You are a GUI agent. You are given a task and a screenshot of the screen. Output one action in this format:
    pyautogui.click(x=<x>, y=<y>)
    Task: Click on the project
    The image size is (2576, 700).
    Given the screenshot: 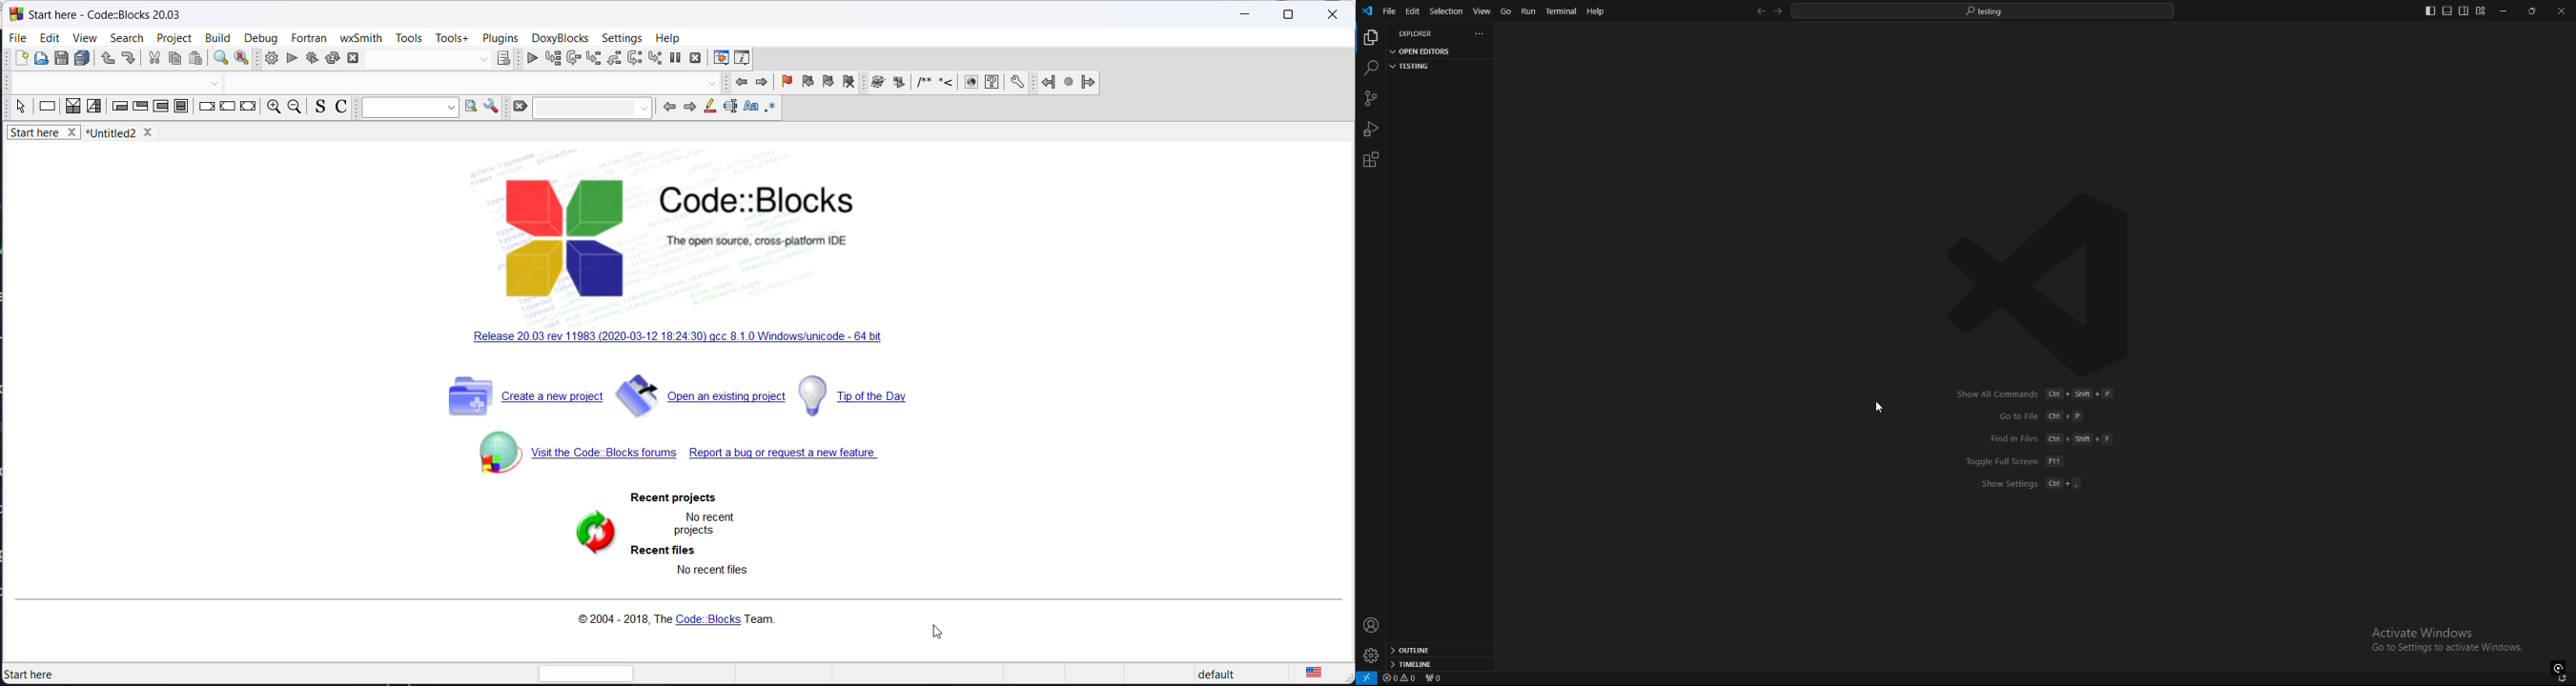 What is the action you would take?
    pyautogui.click(x=175, y=36)
    